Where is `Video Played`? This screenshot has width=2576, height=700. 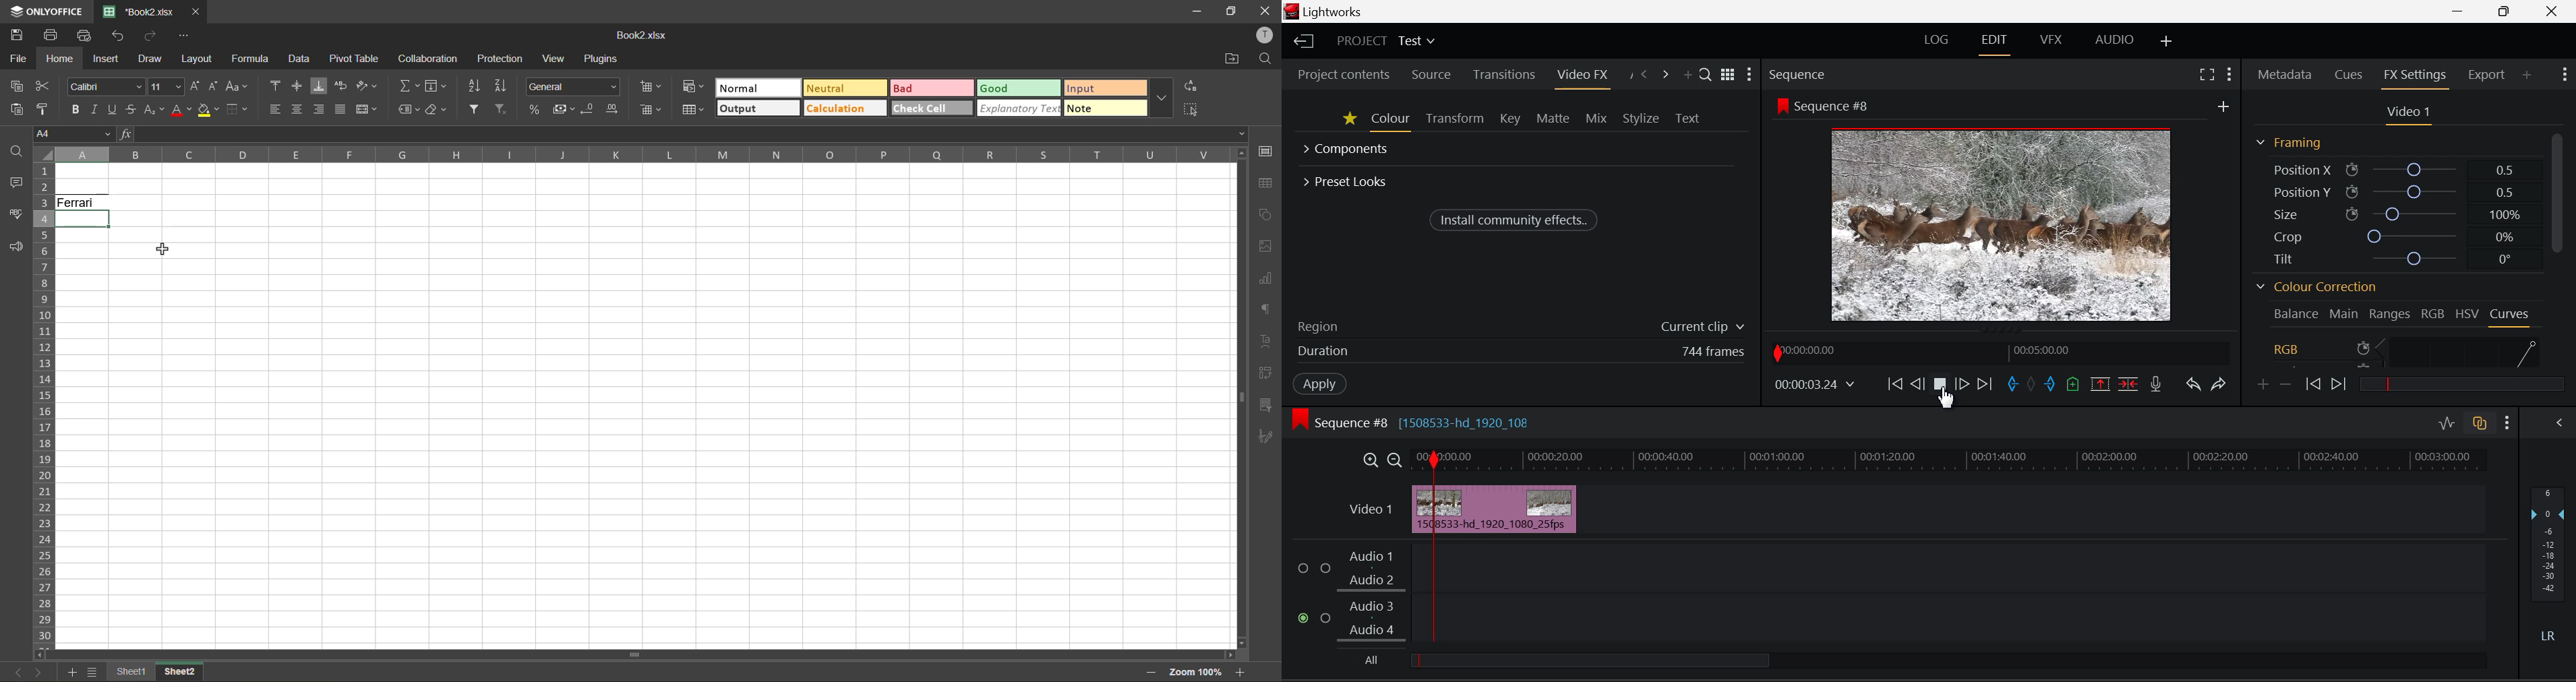
Video Played is located at coordinates (1940, 386).